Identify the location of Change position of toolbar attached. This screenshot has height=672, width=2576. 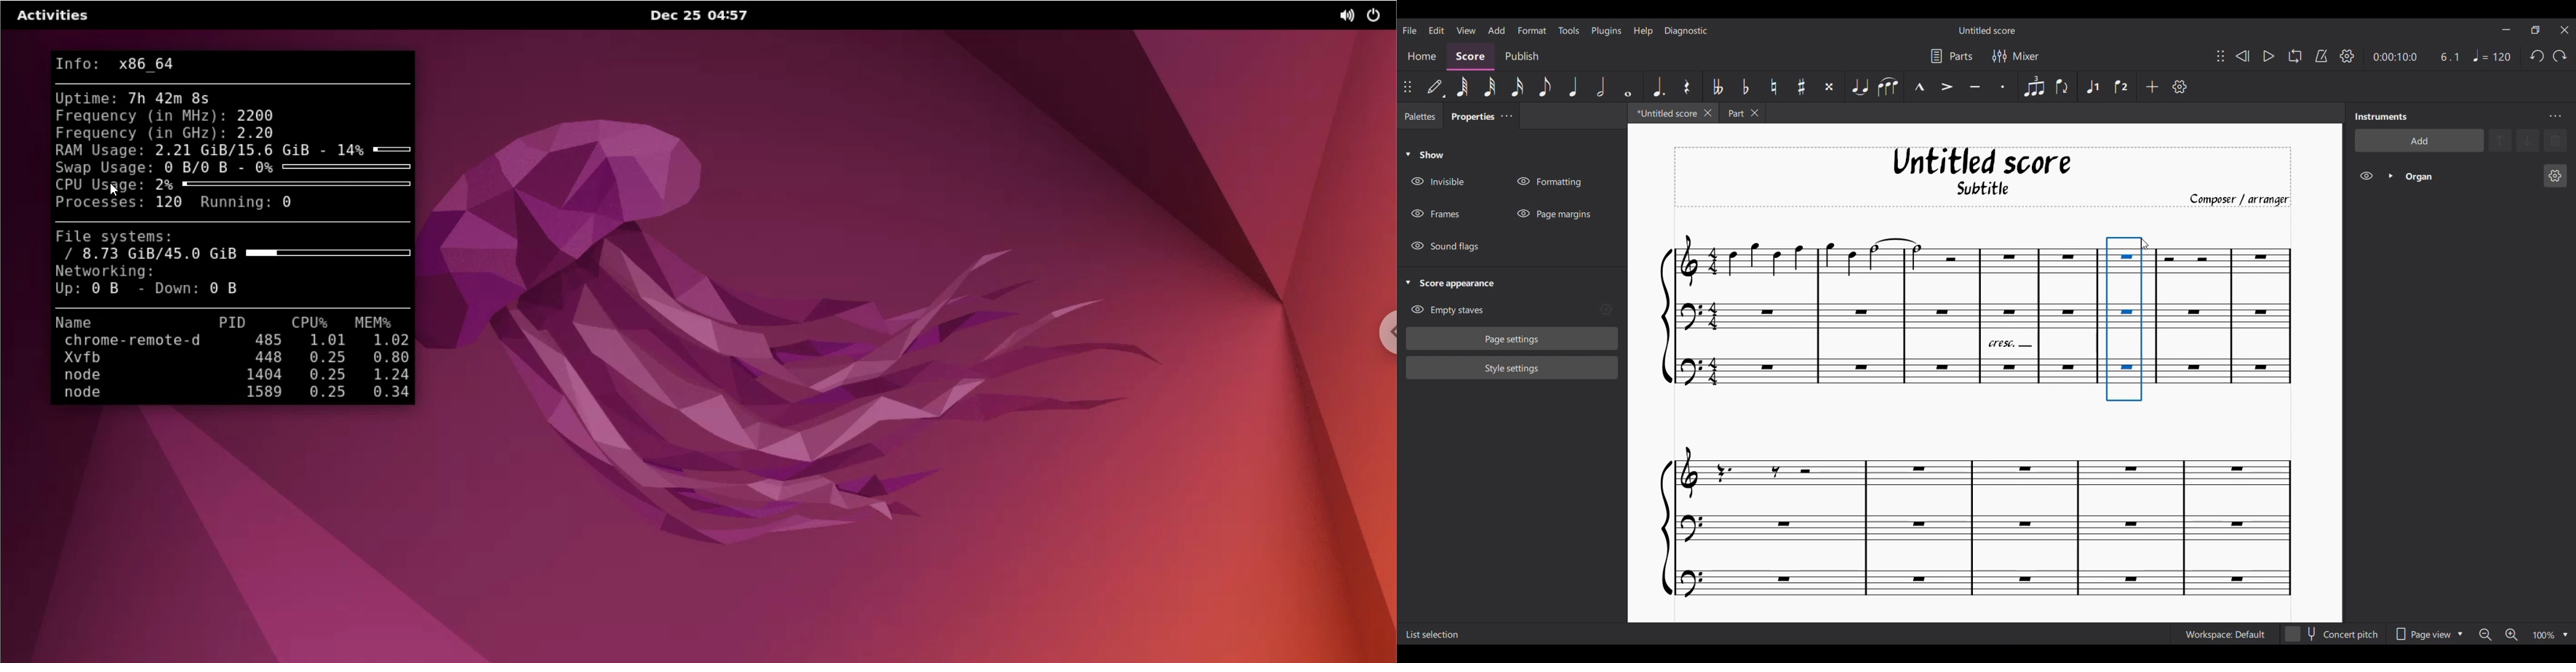
(1407, 87).